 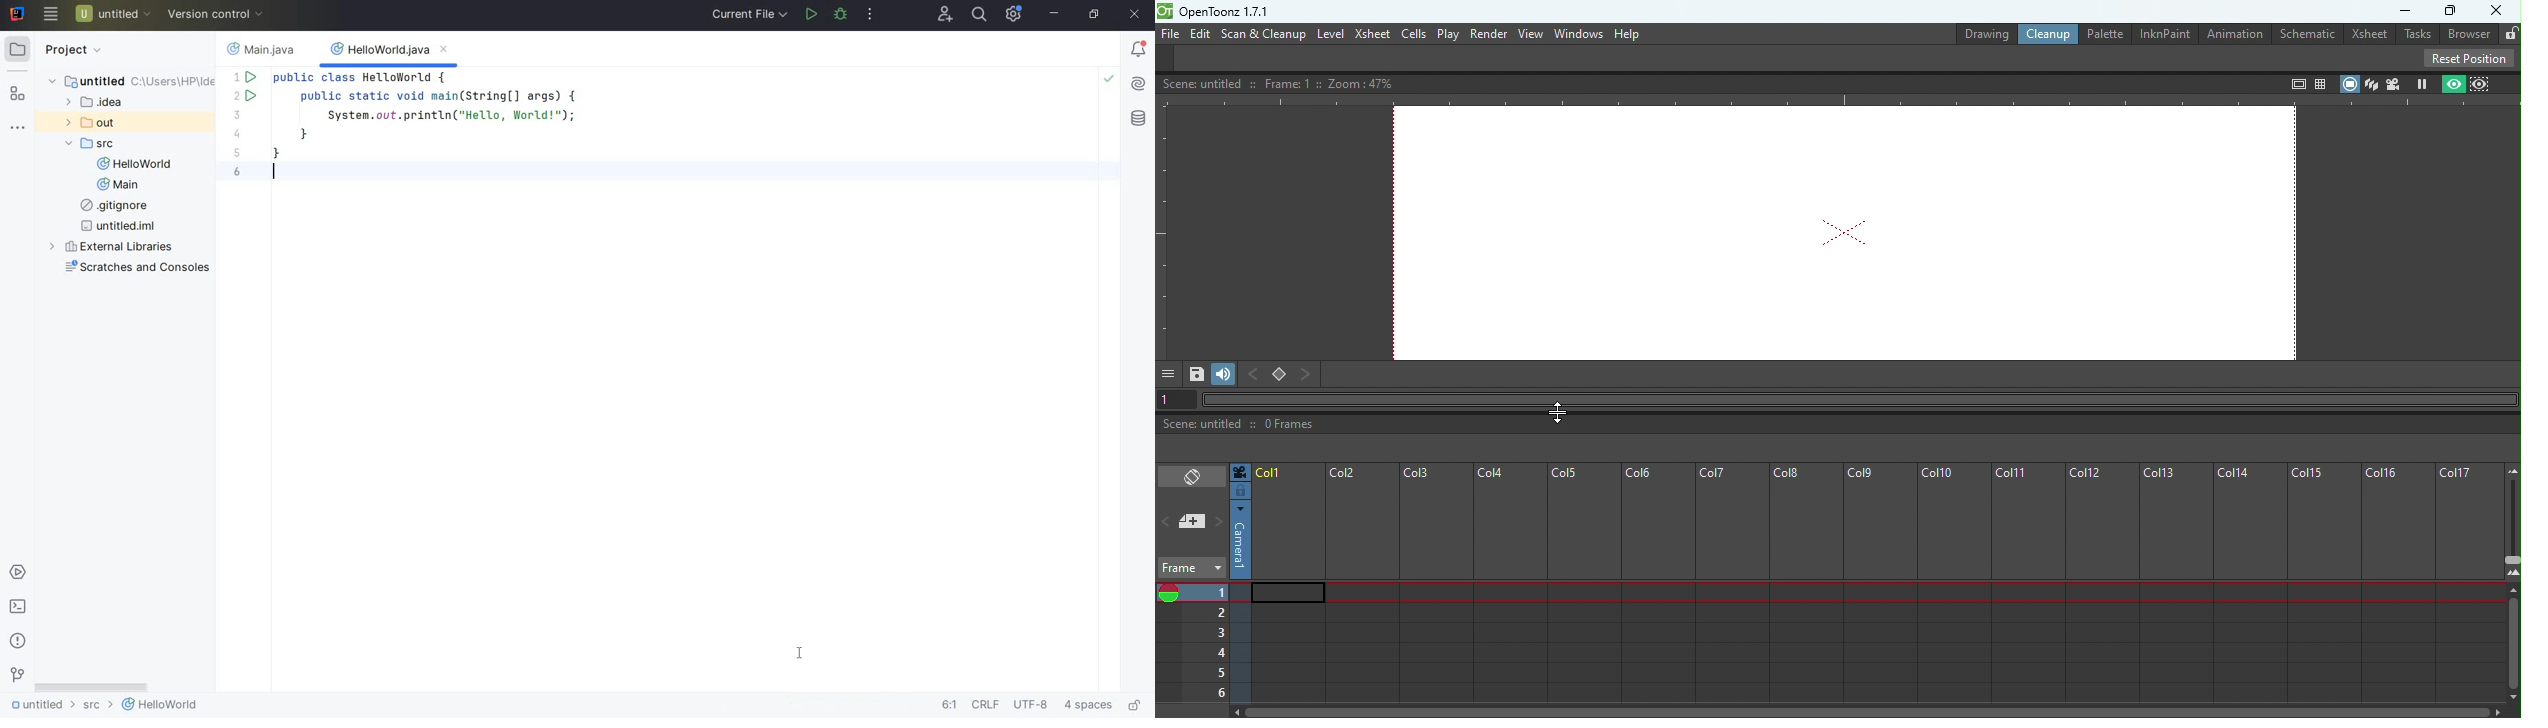 What do you see at coordinates (1222, 374) in the screenshot?
I see `Soundtrack` at bounding box center [1222, 374].